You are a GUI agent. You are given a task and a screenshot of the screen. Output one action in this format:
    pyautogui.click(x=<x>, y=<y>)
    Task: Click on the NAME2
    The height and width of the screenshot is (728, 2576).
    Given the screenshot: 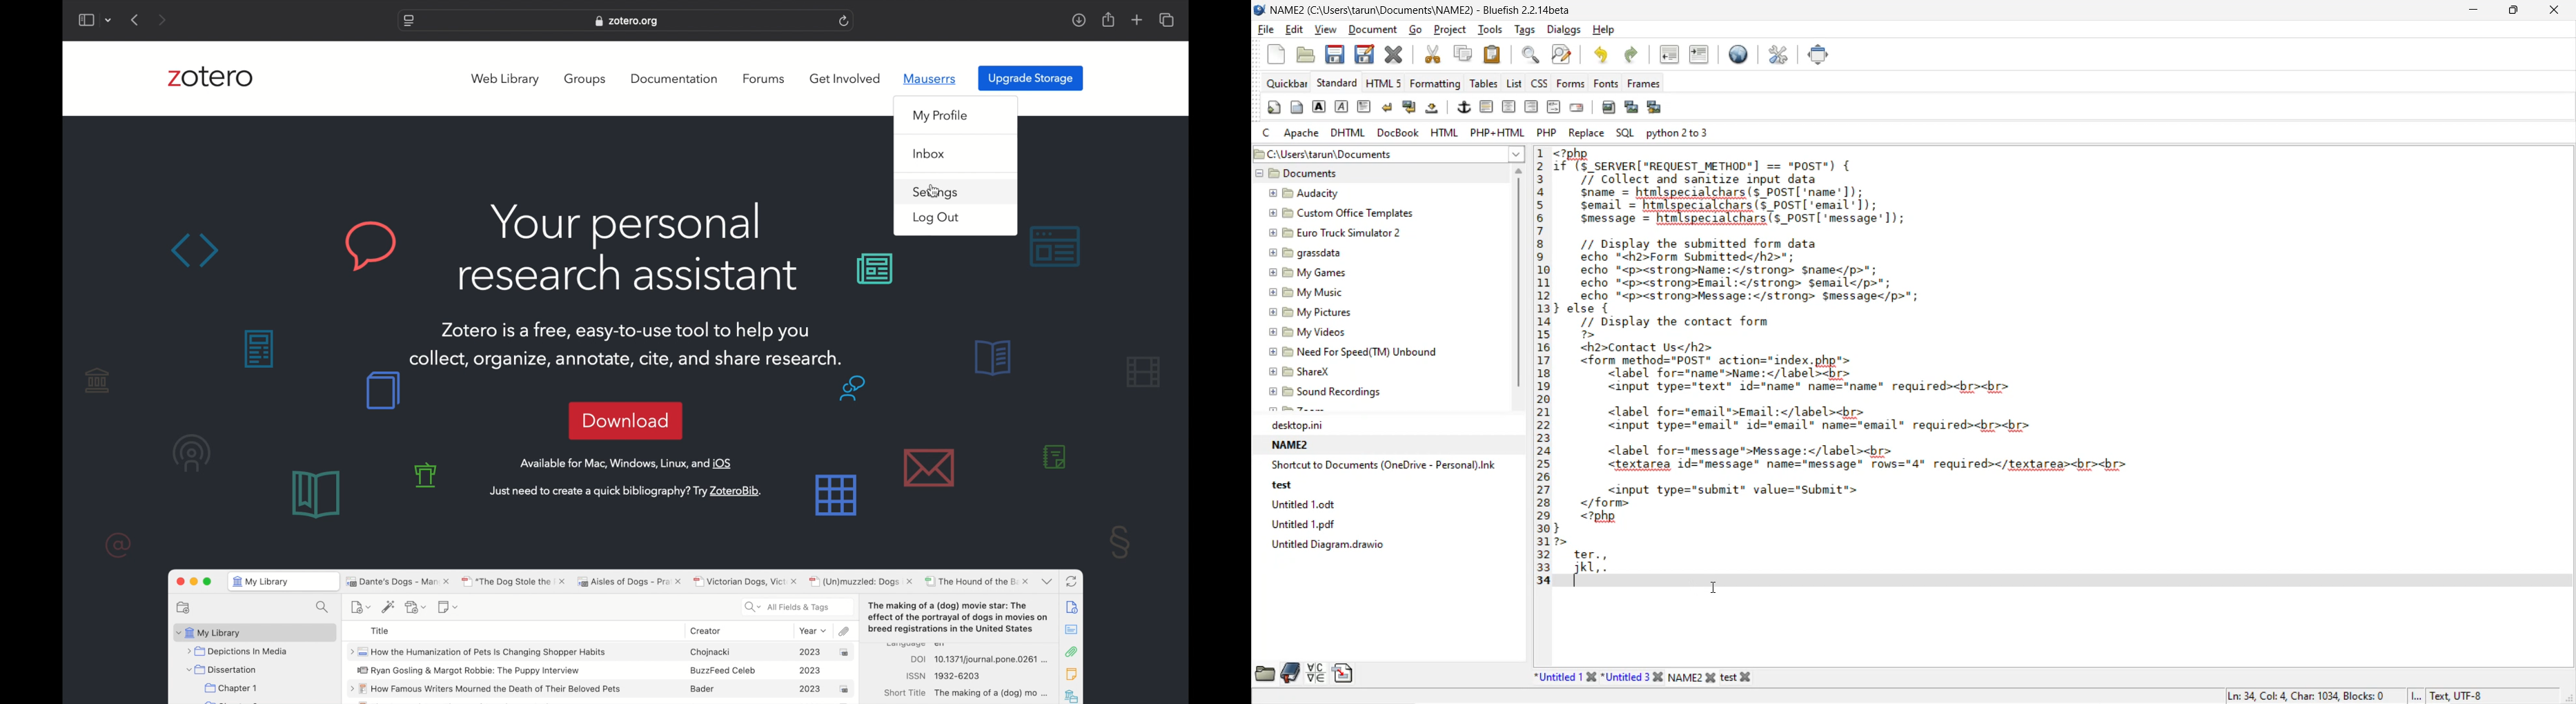 What is the action you would take?
    pyautogui.click(x=1295, y=445)
    